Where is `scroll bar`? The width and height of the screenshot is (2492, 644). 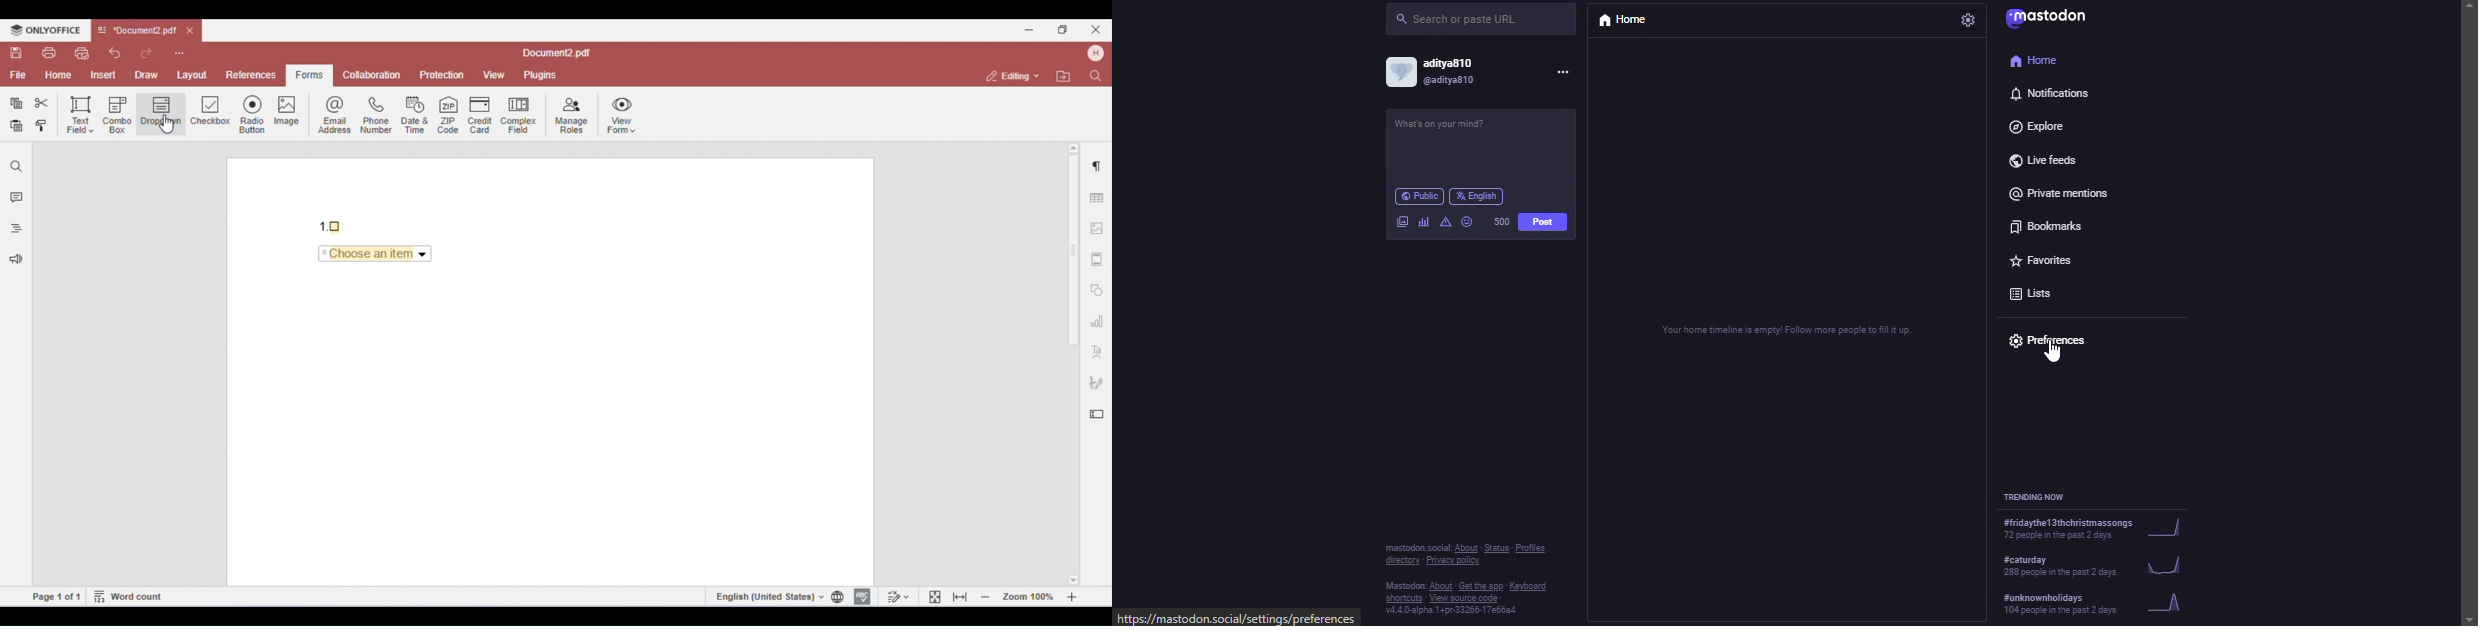 scroll bar is located at coordinates (2471, 293).